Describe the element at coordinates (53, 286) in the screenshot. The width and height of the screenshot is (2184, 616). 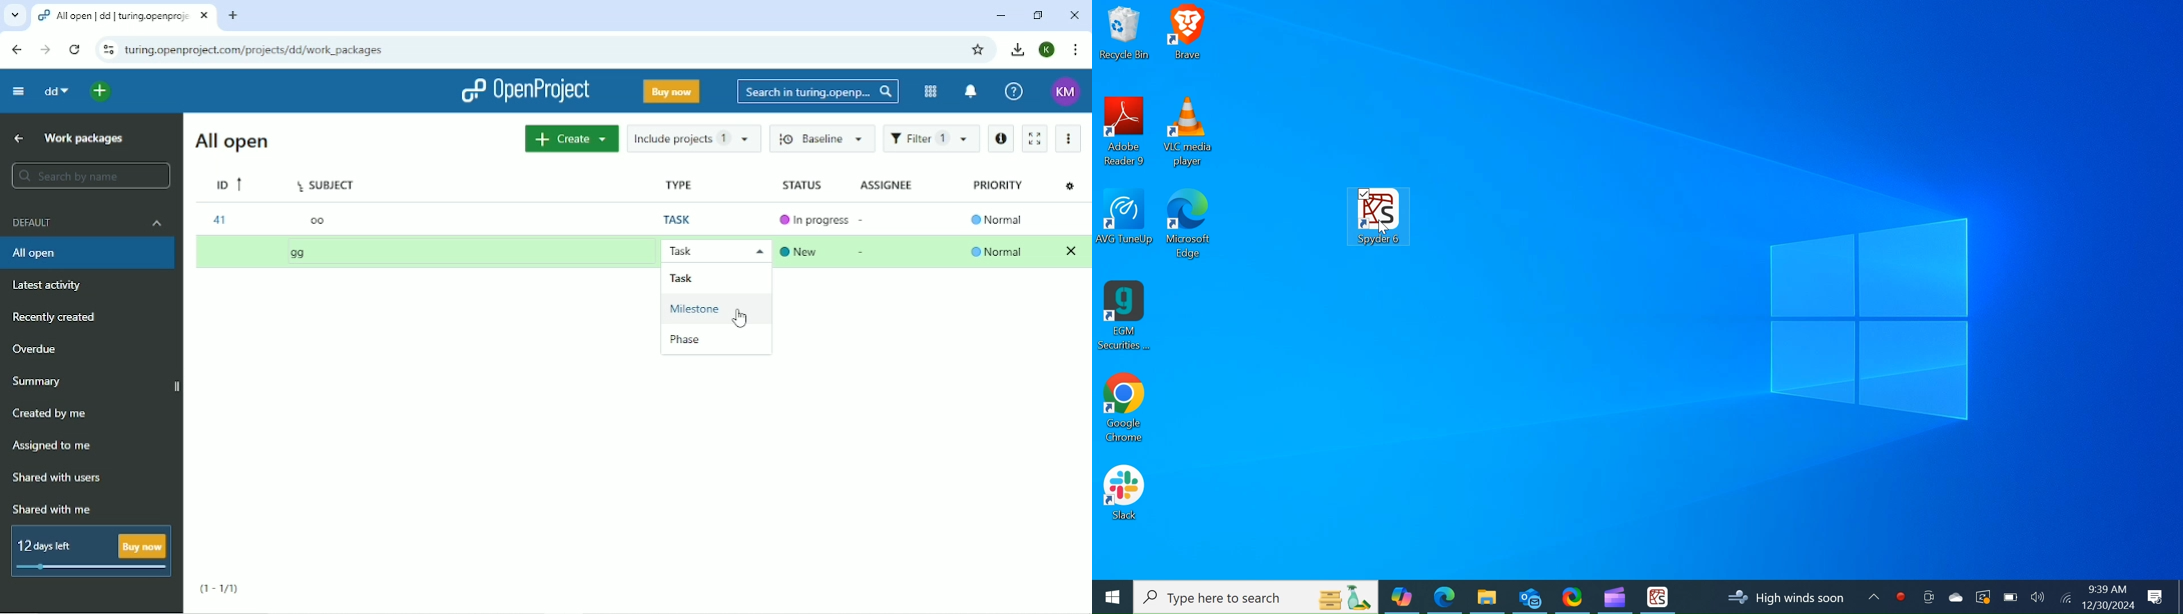
I see `Latest activity` at that location.